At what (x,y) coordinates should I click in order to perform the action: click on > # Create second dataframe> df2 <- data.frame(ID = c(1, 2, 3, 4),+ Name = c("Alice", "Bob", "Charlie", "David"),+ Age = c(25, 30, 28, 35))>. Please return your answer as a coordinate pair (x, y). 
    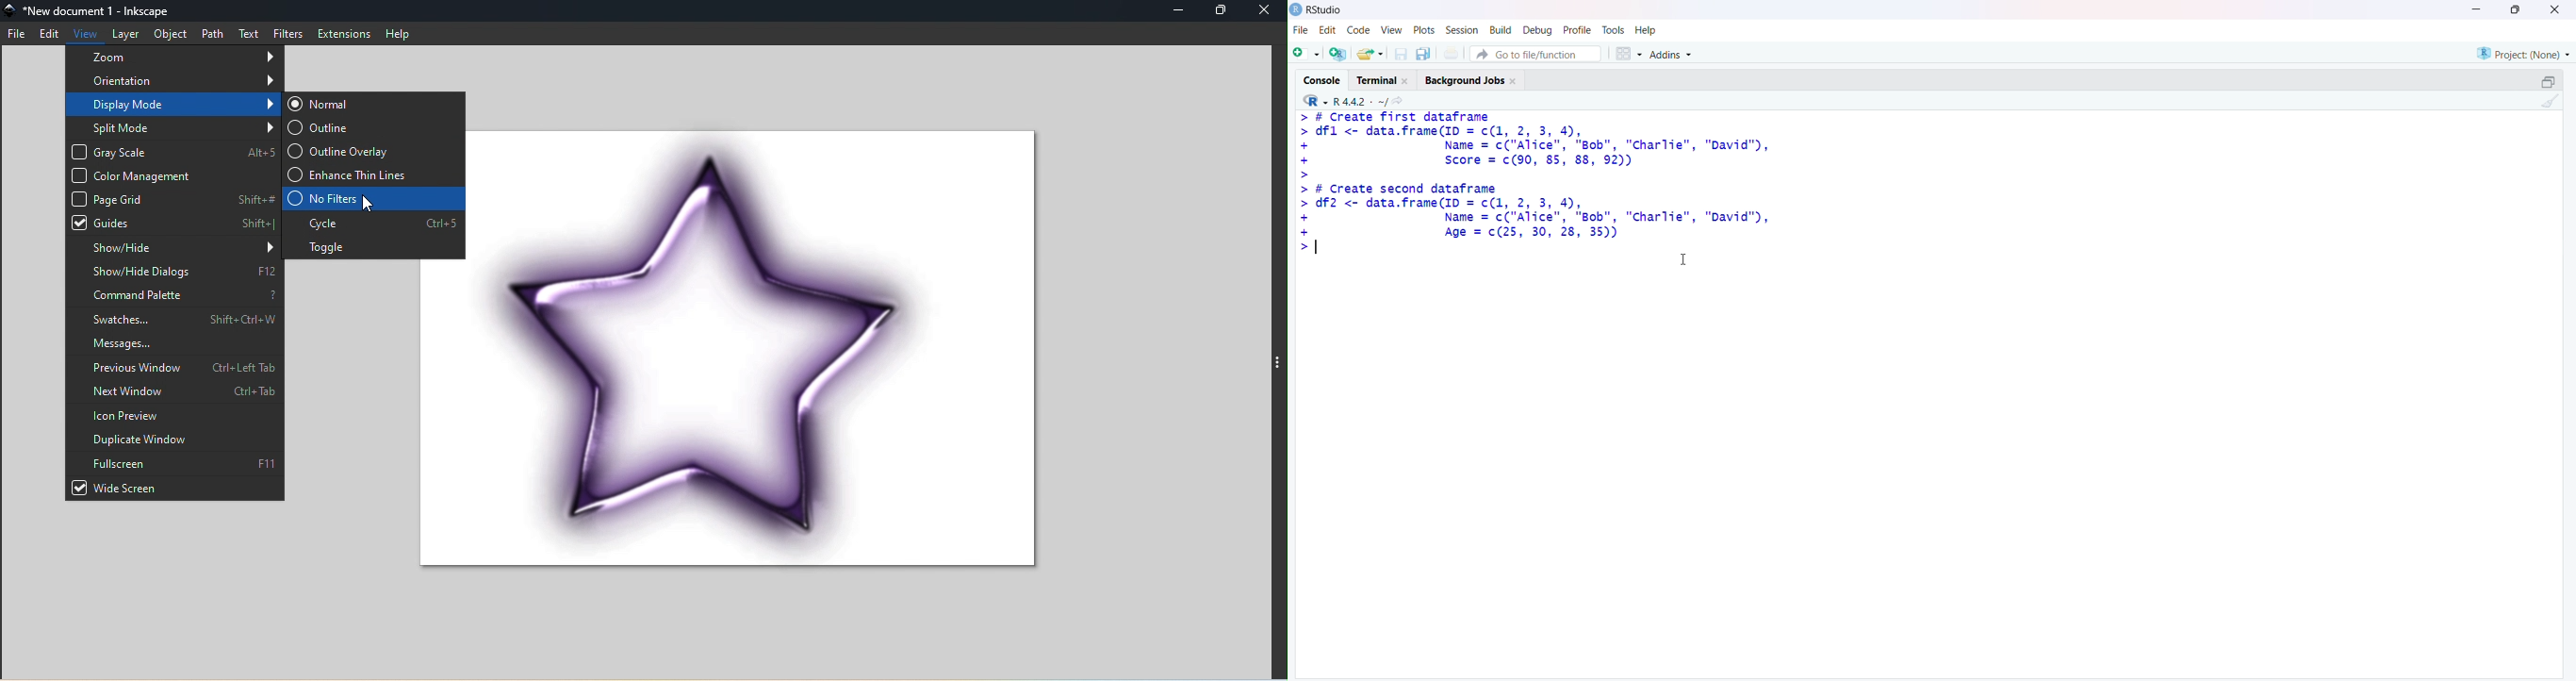
    Looking at the image, I should click on (1537, 219).